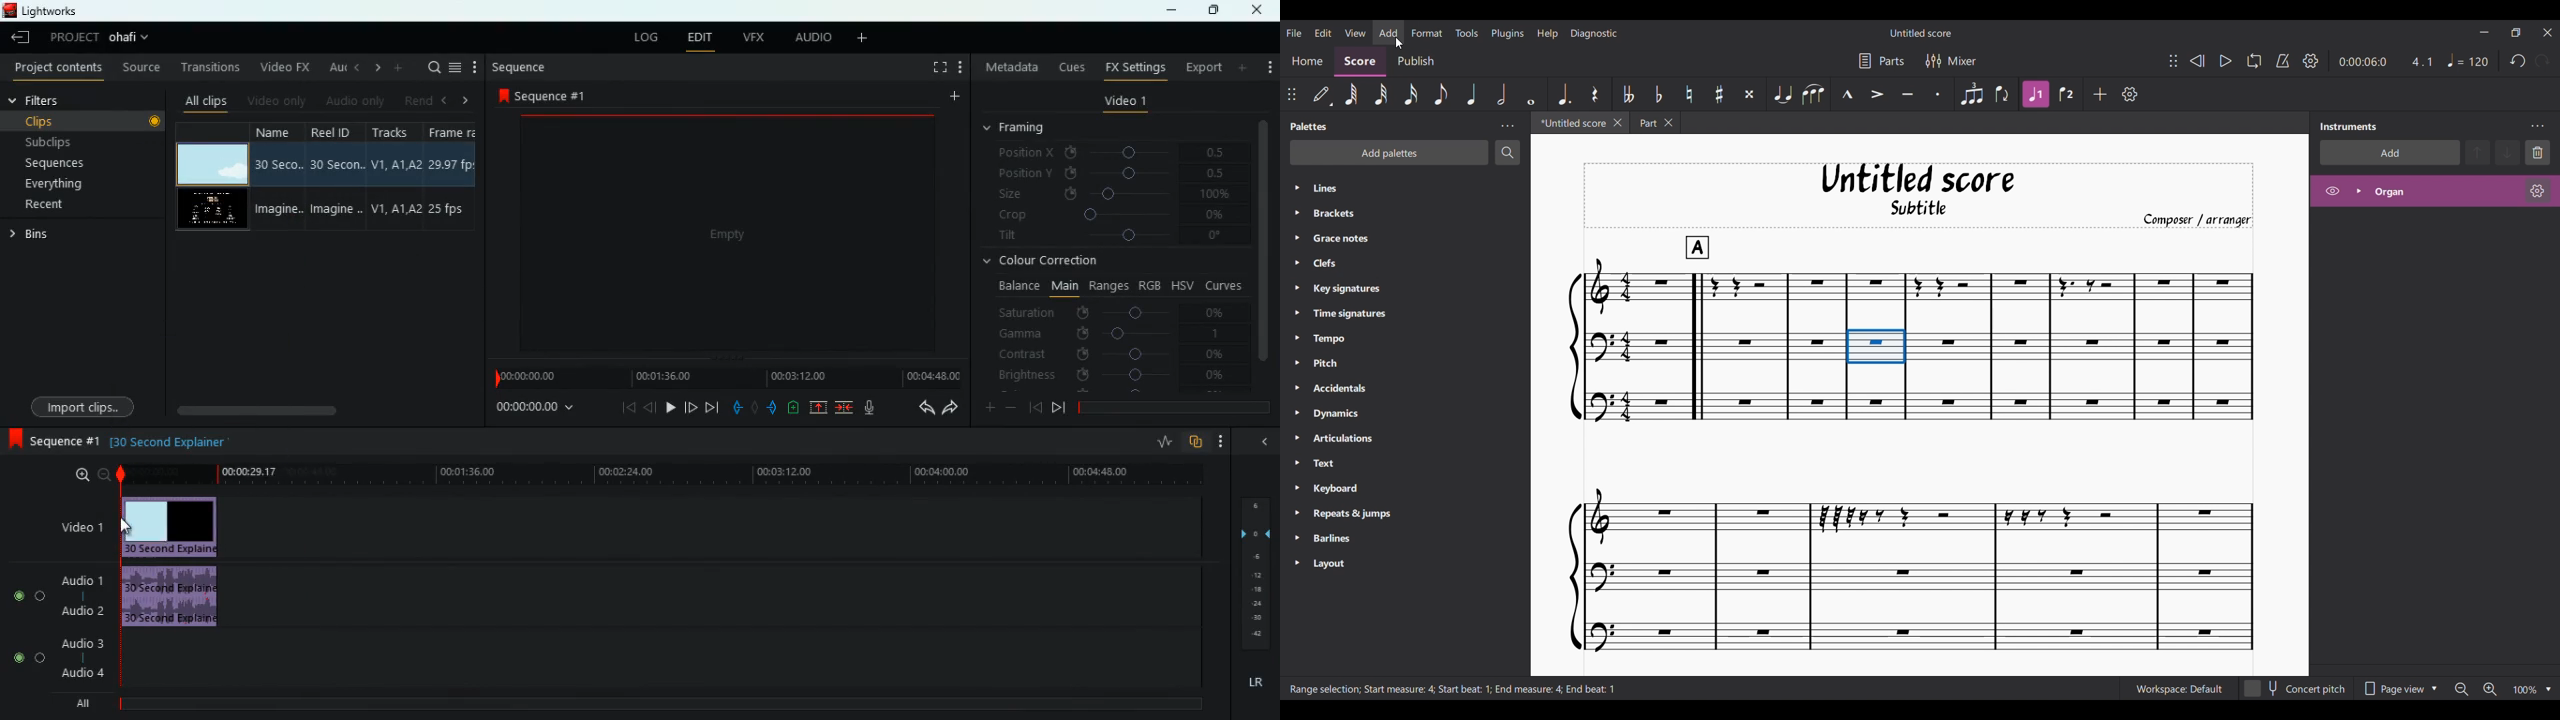 Image resolution: width=2576 pixels, height=728 pixels. What do you see at coordinates (1261, 443) in the screenshot?
I see `close` at bounding box center [1261, 443].